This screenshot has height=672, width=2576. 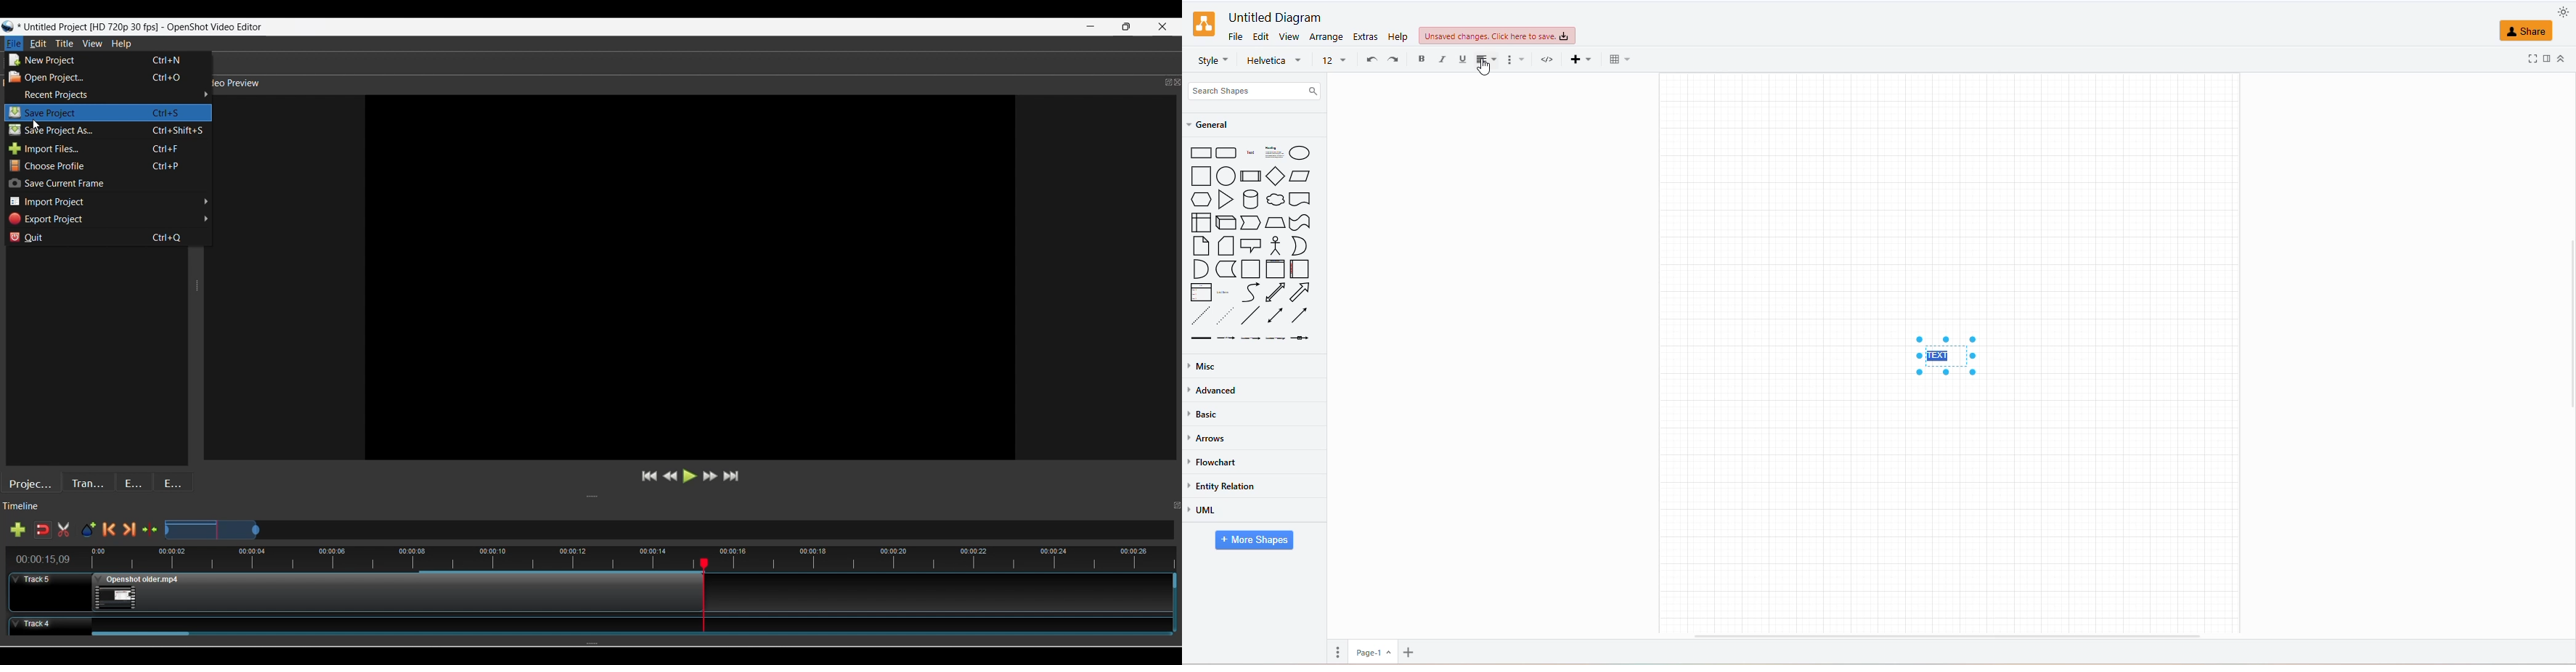 I want to click on Restore, so click(x=1129, y=27).